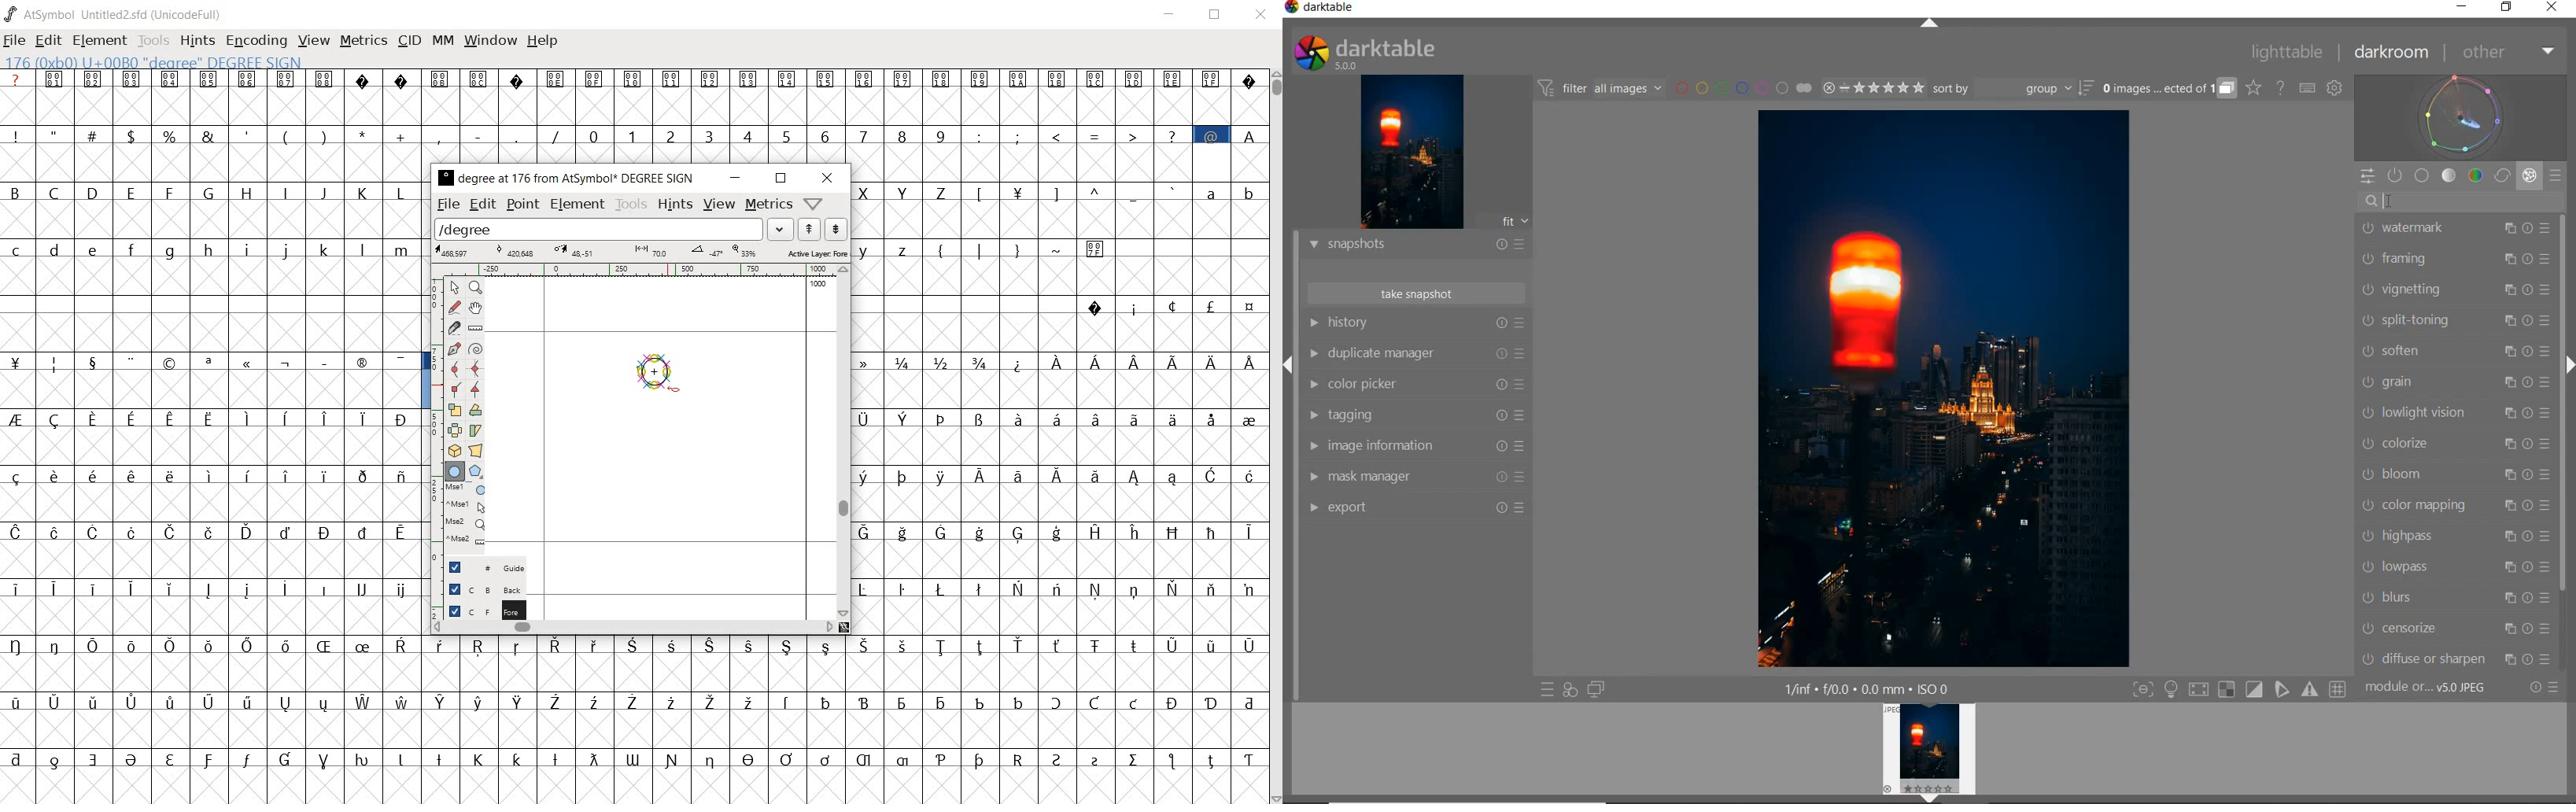  Describe the element at coordinates (452, 348) in the screenshot. I see `add a point, then drag out its control points` at that location.